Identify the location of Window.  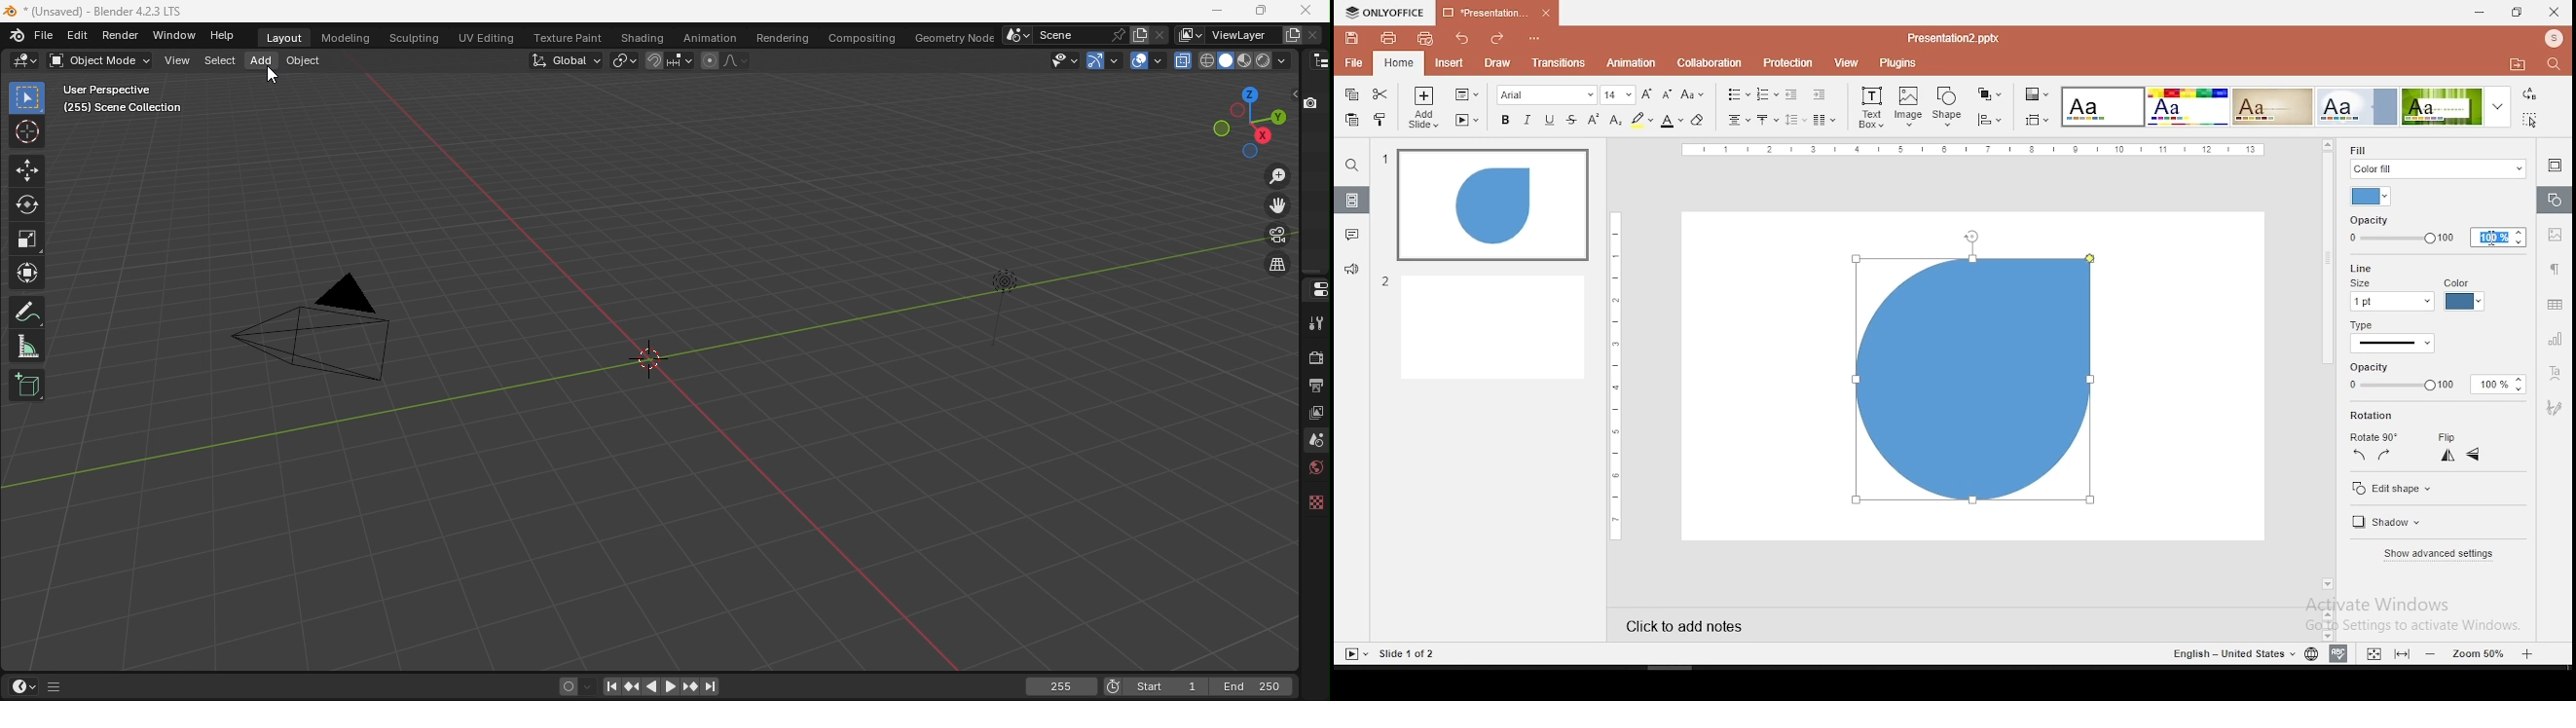
(175, 36).